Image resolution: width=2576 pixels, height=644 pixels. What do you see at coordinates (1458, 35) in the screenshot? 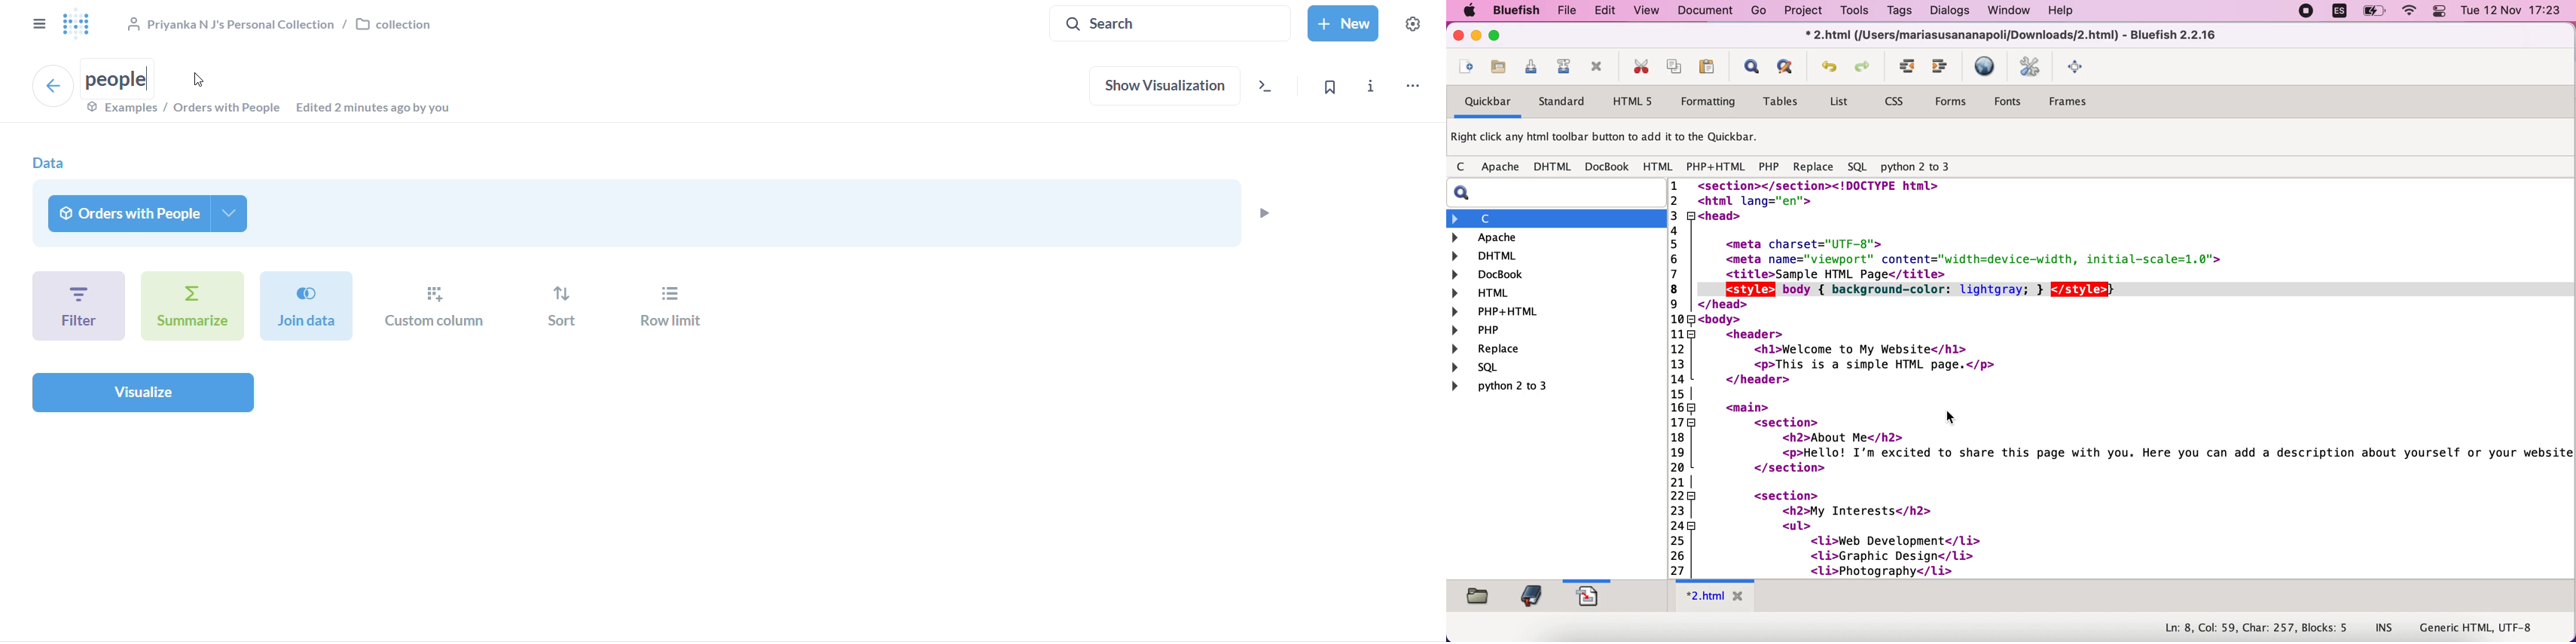
I see `close` at bounding box center [1458, 35].